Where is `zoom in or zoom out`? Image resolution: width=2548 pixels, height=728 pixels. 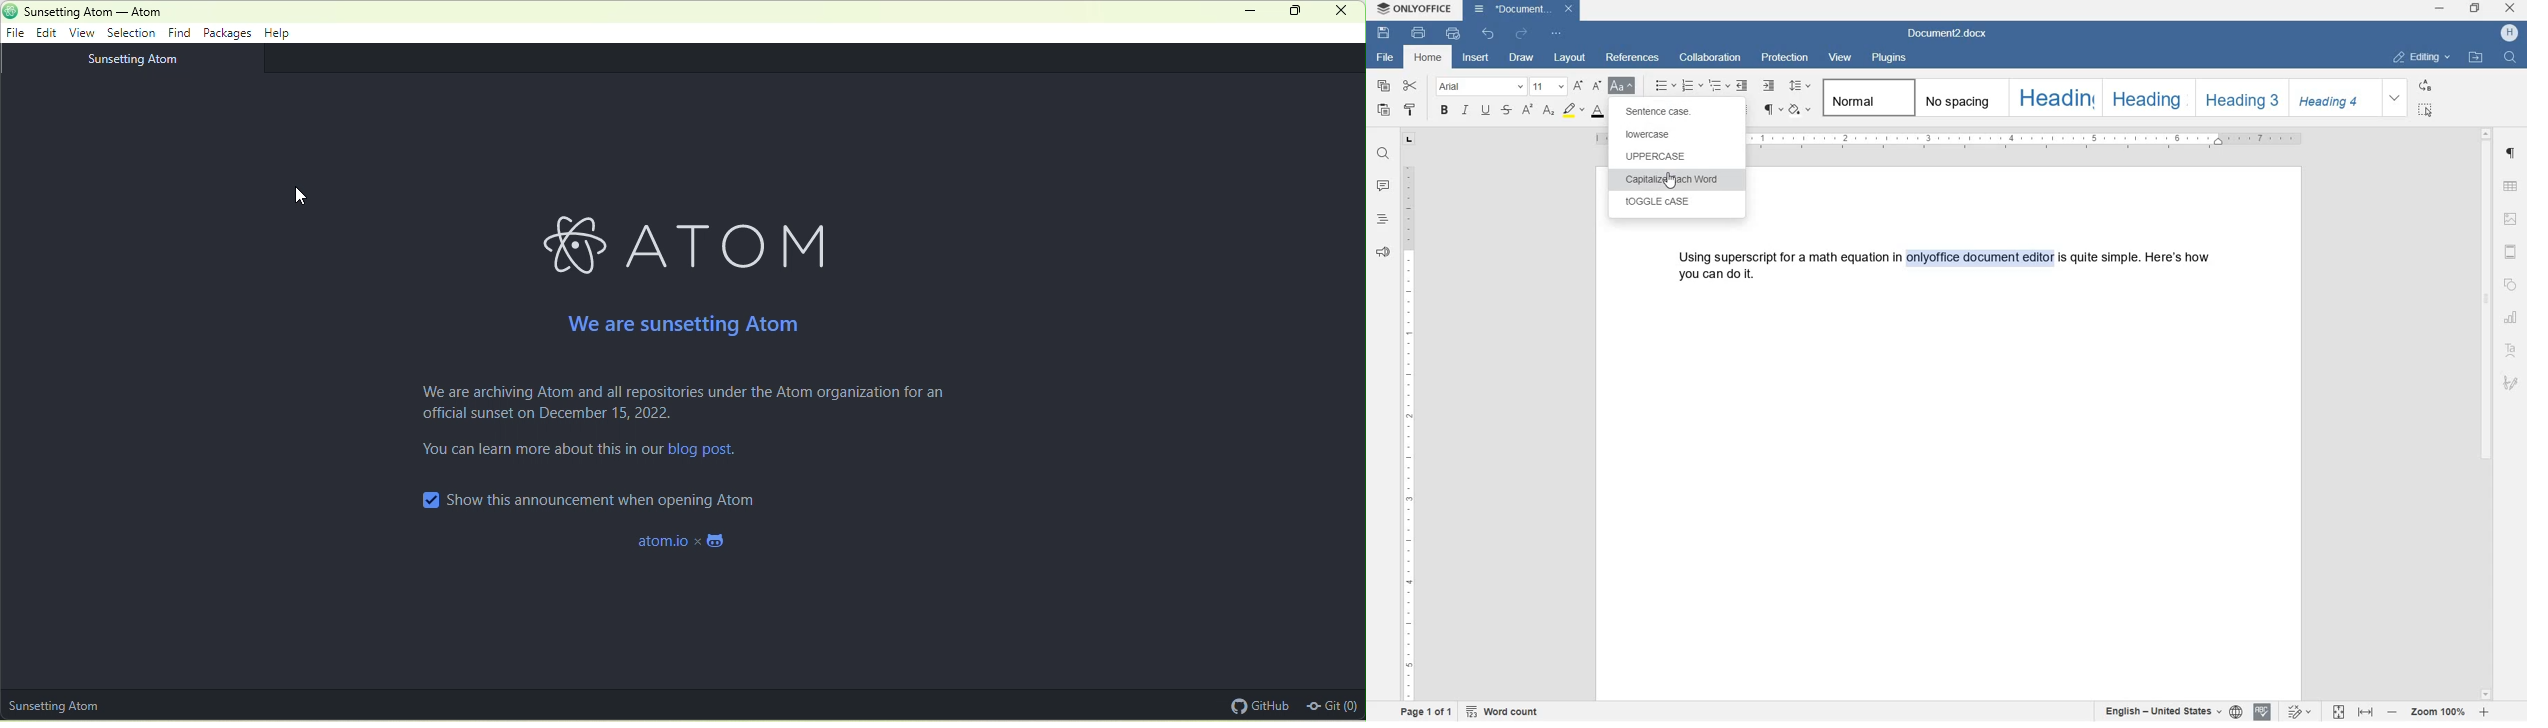 zoom in or zoom out is located at coordinates (2439, 712).